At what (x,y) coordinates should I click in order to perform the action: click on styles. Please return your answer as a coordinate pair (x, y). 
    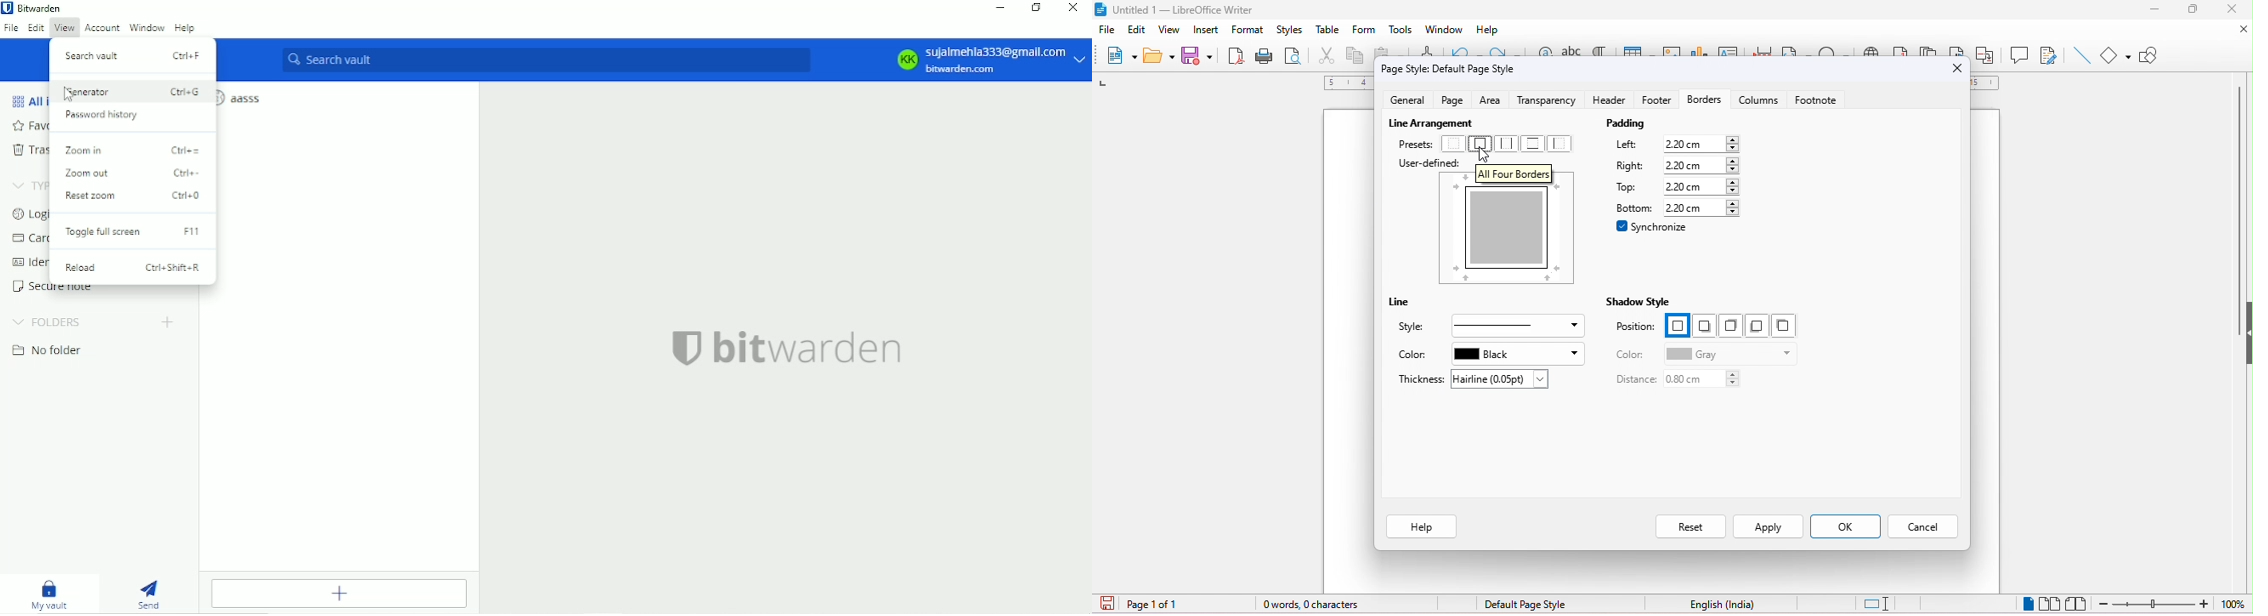
    Looking at the image, I should click on (1293, 31).